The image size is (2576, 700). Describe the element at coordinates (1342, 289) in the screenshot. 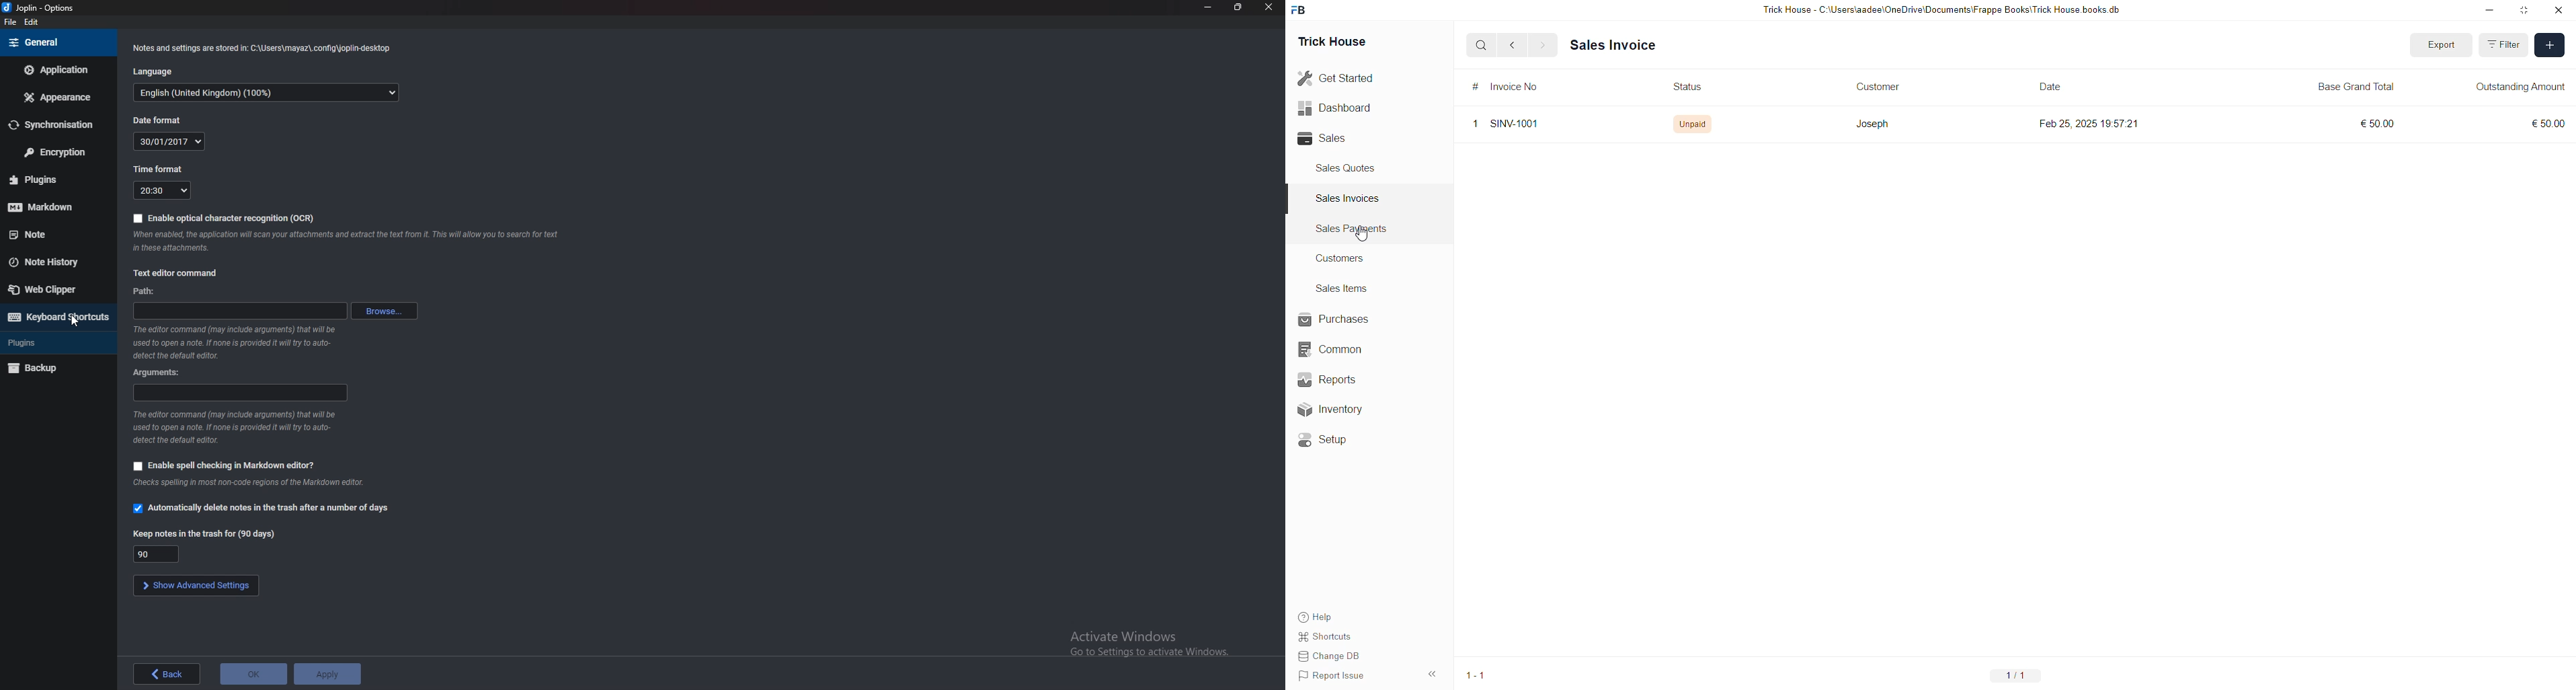

I see `Sales Items` at that location.